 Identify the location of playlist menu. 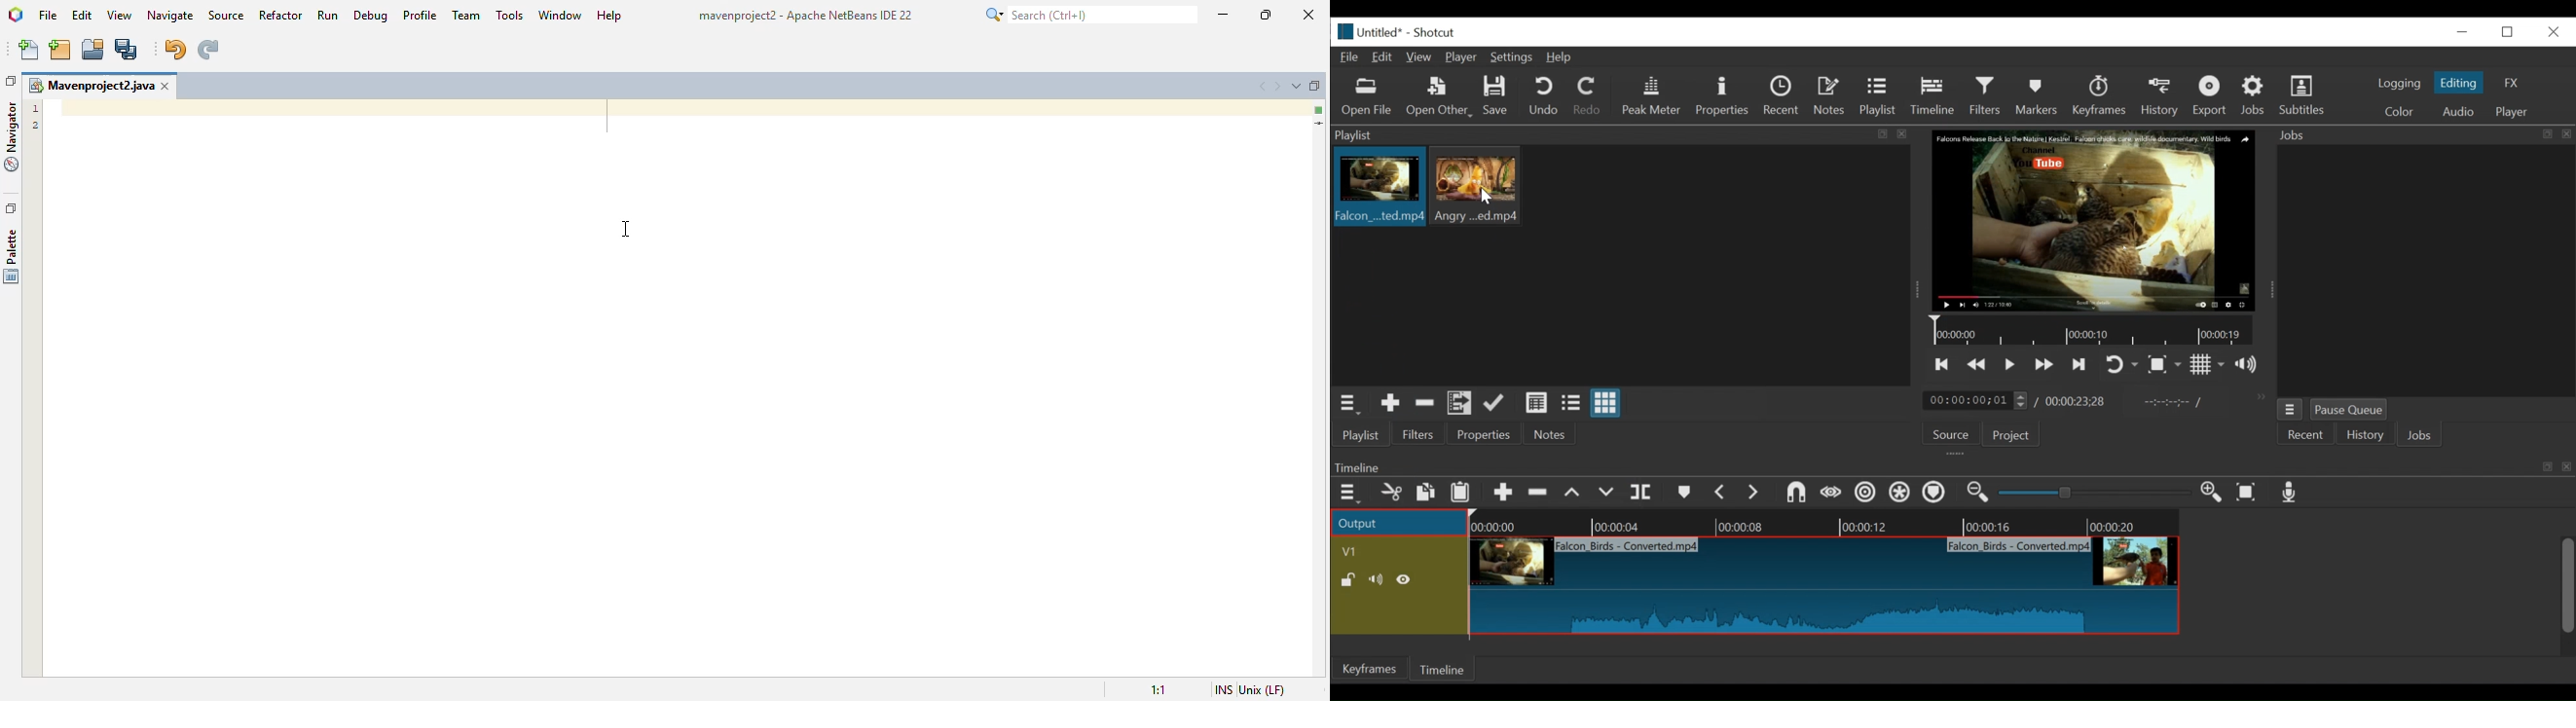
(1351, 402).